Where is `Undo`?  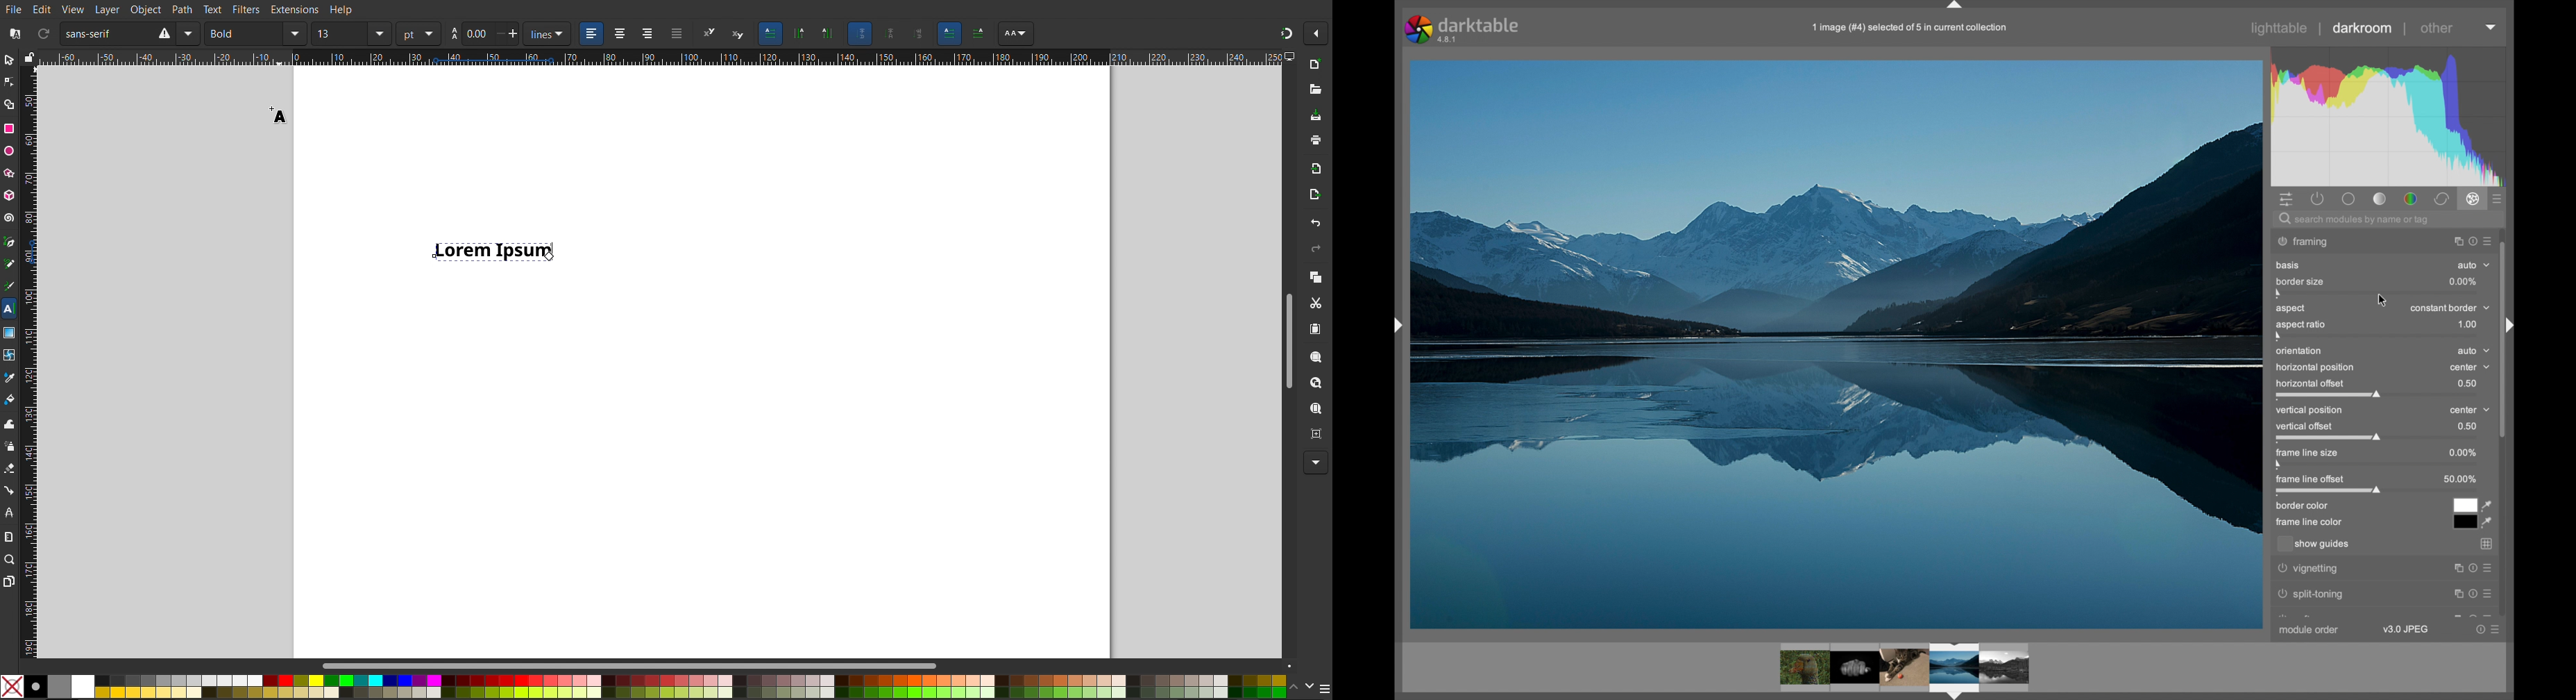 Undo is located at coordinates (1314, 223).